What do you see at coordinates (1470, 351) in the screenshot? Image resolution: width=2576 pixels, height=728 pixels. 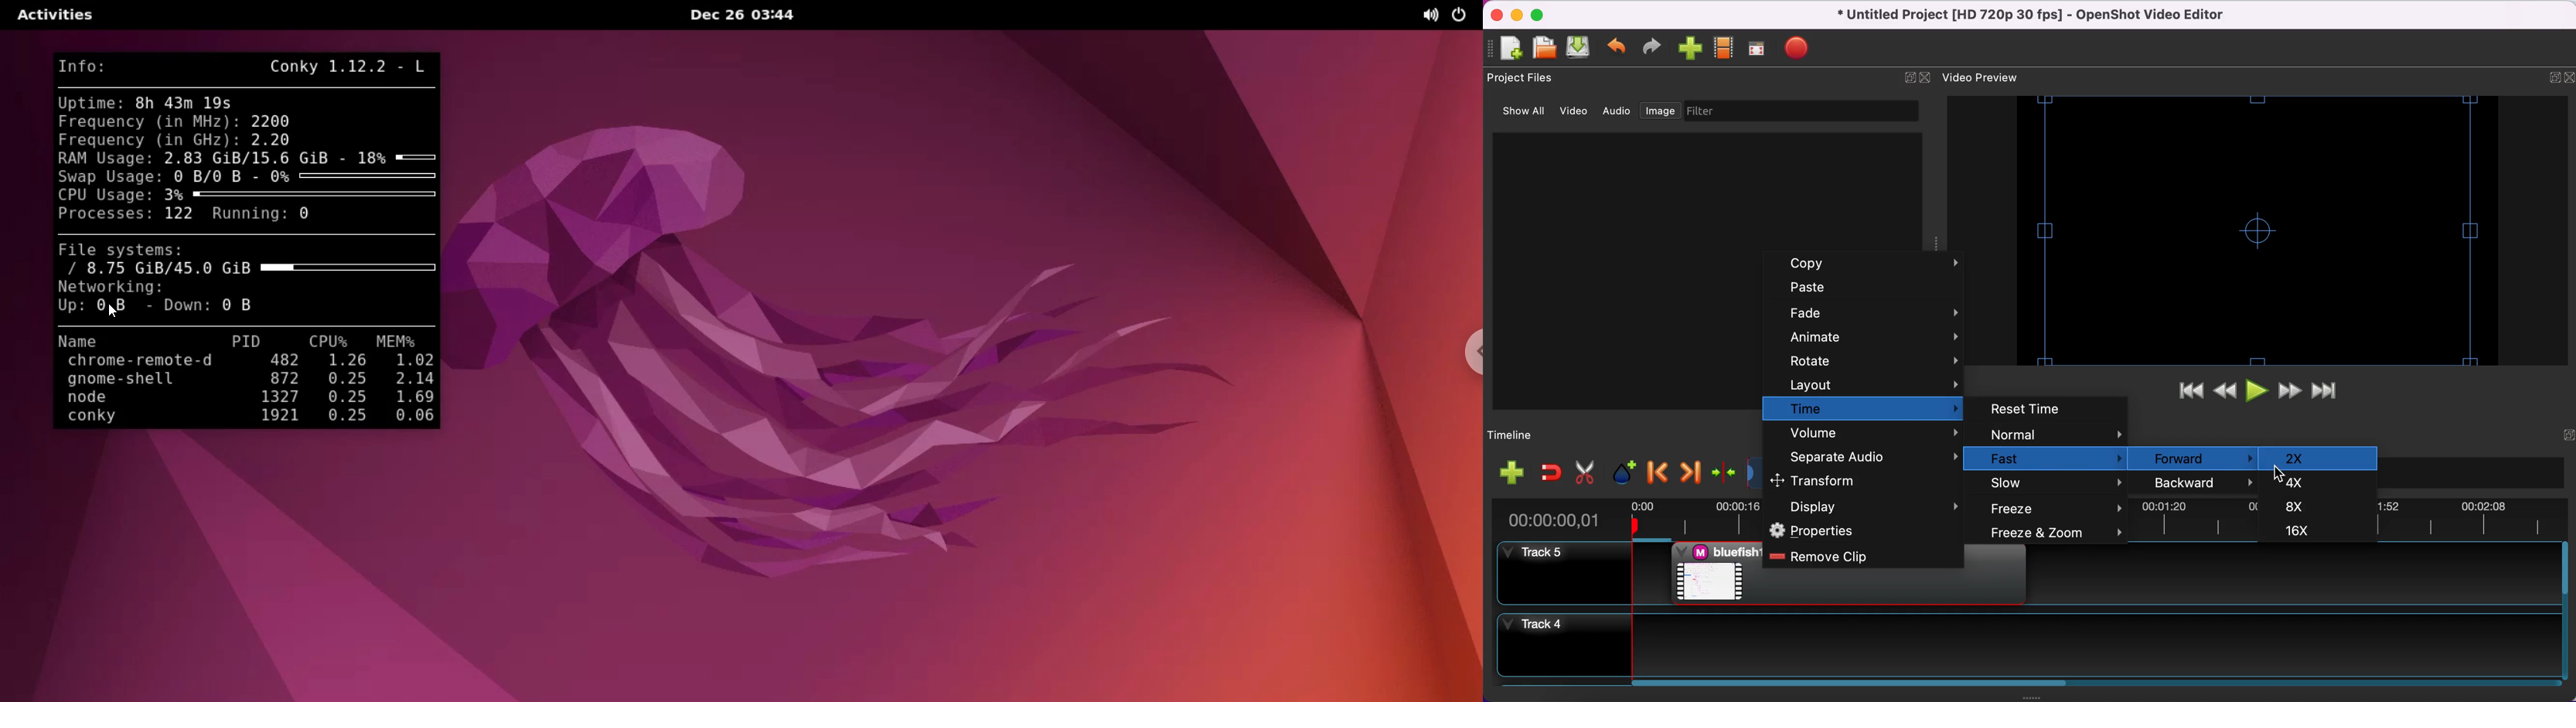 I see `chrome options` at bounding box center [1470, 351].